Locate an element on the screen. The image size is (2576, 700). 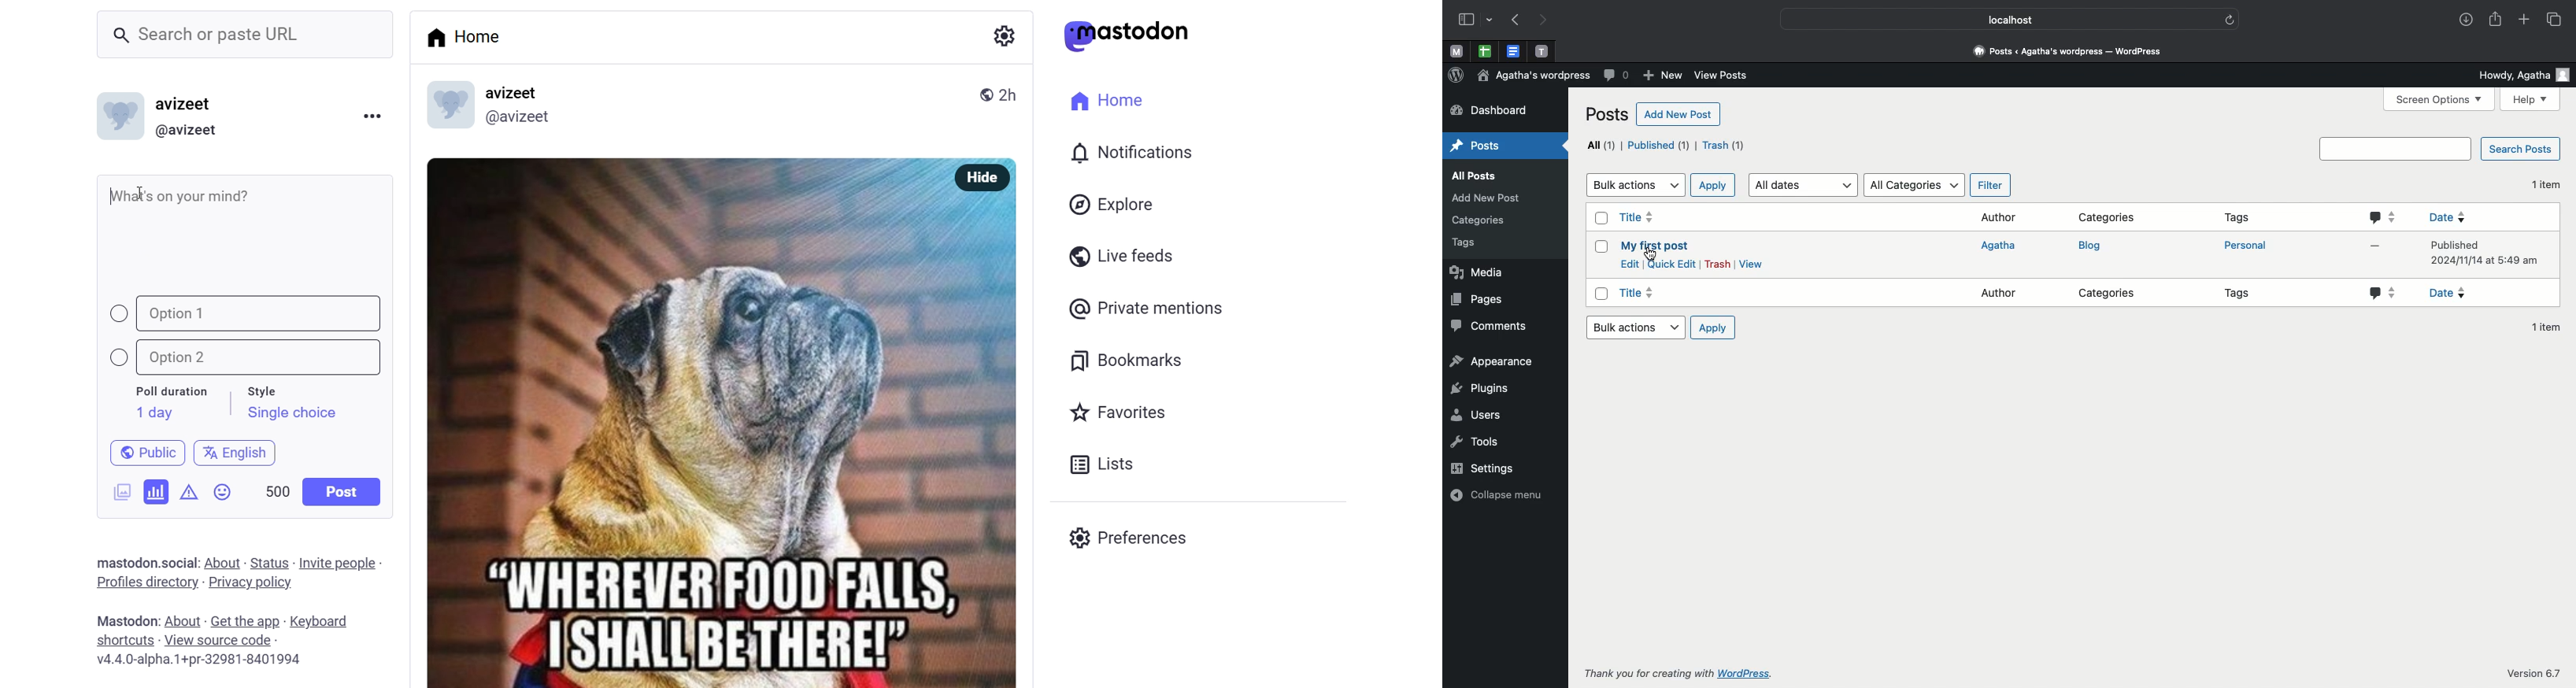
explore is located at coordinates (1115, 204).